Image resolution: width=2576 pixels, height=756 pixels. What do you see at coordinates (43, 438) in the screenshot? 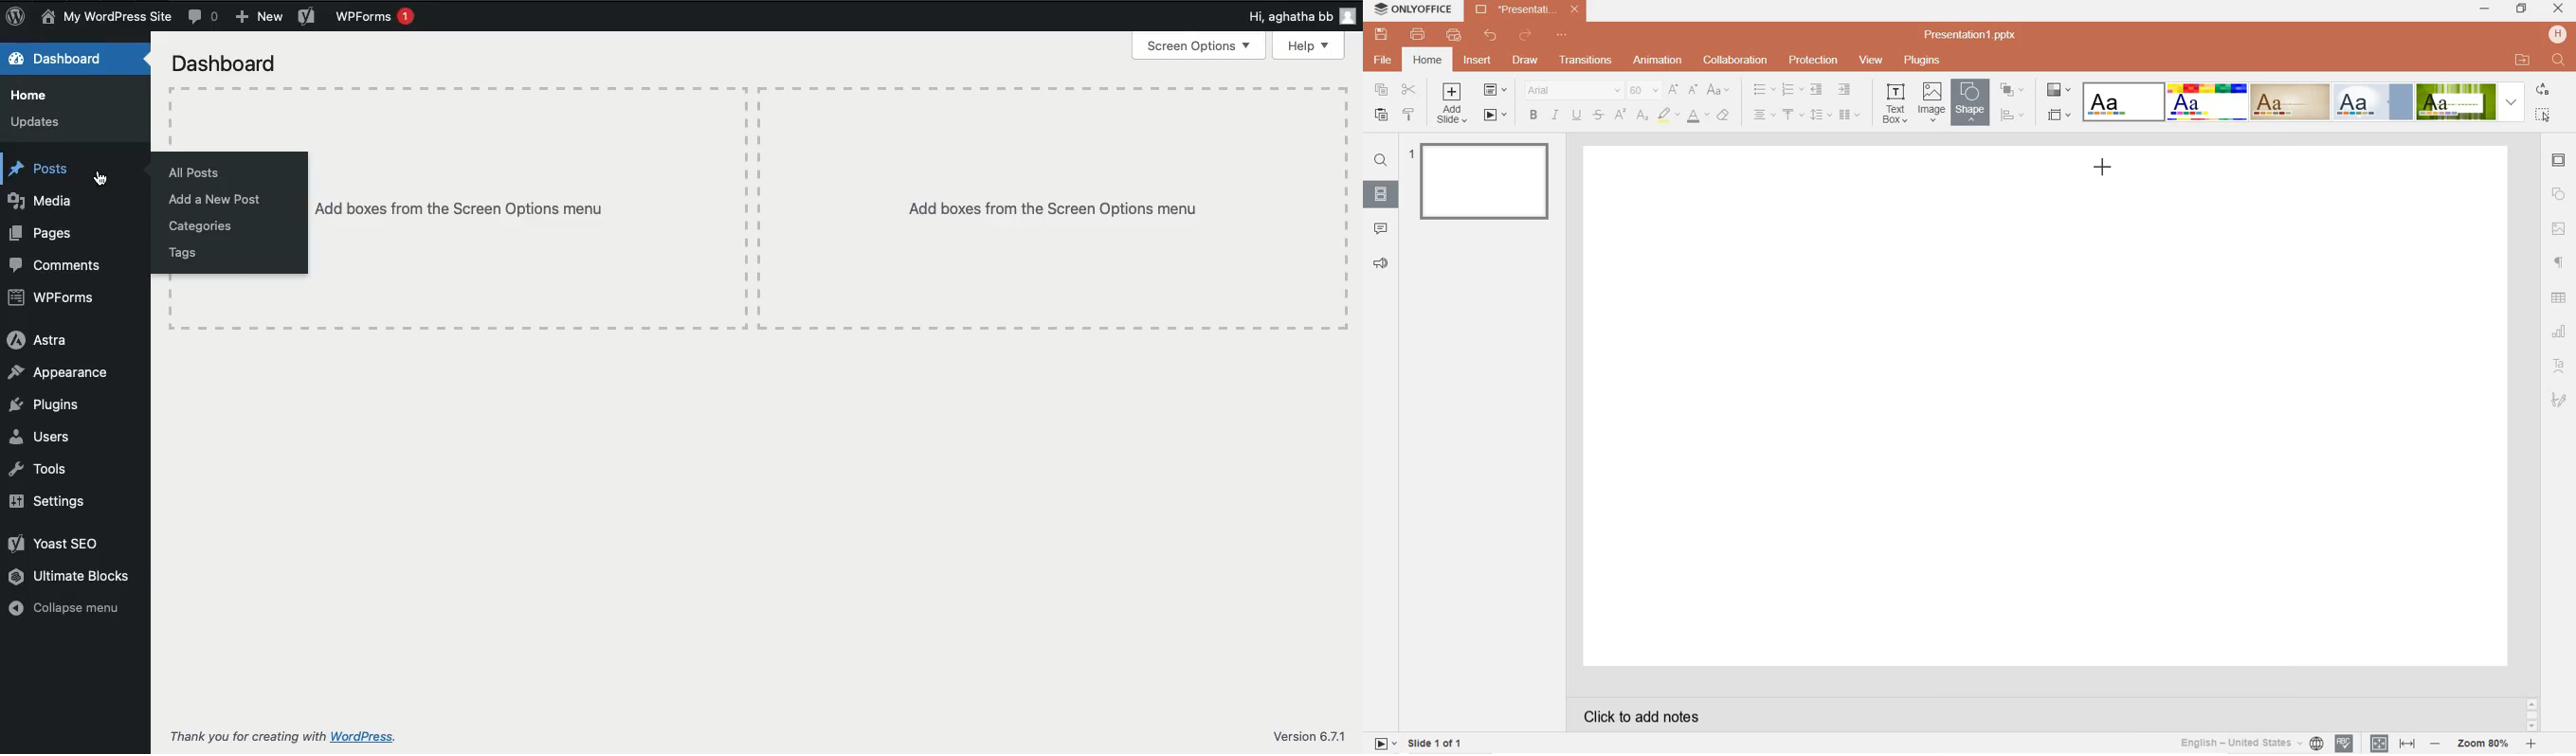
I see `Users` at bounding box center [43, 438].